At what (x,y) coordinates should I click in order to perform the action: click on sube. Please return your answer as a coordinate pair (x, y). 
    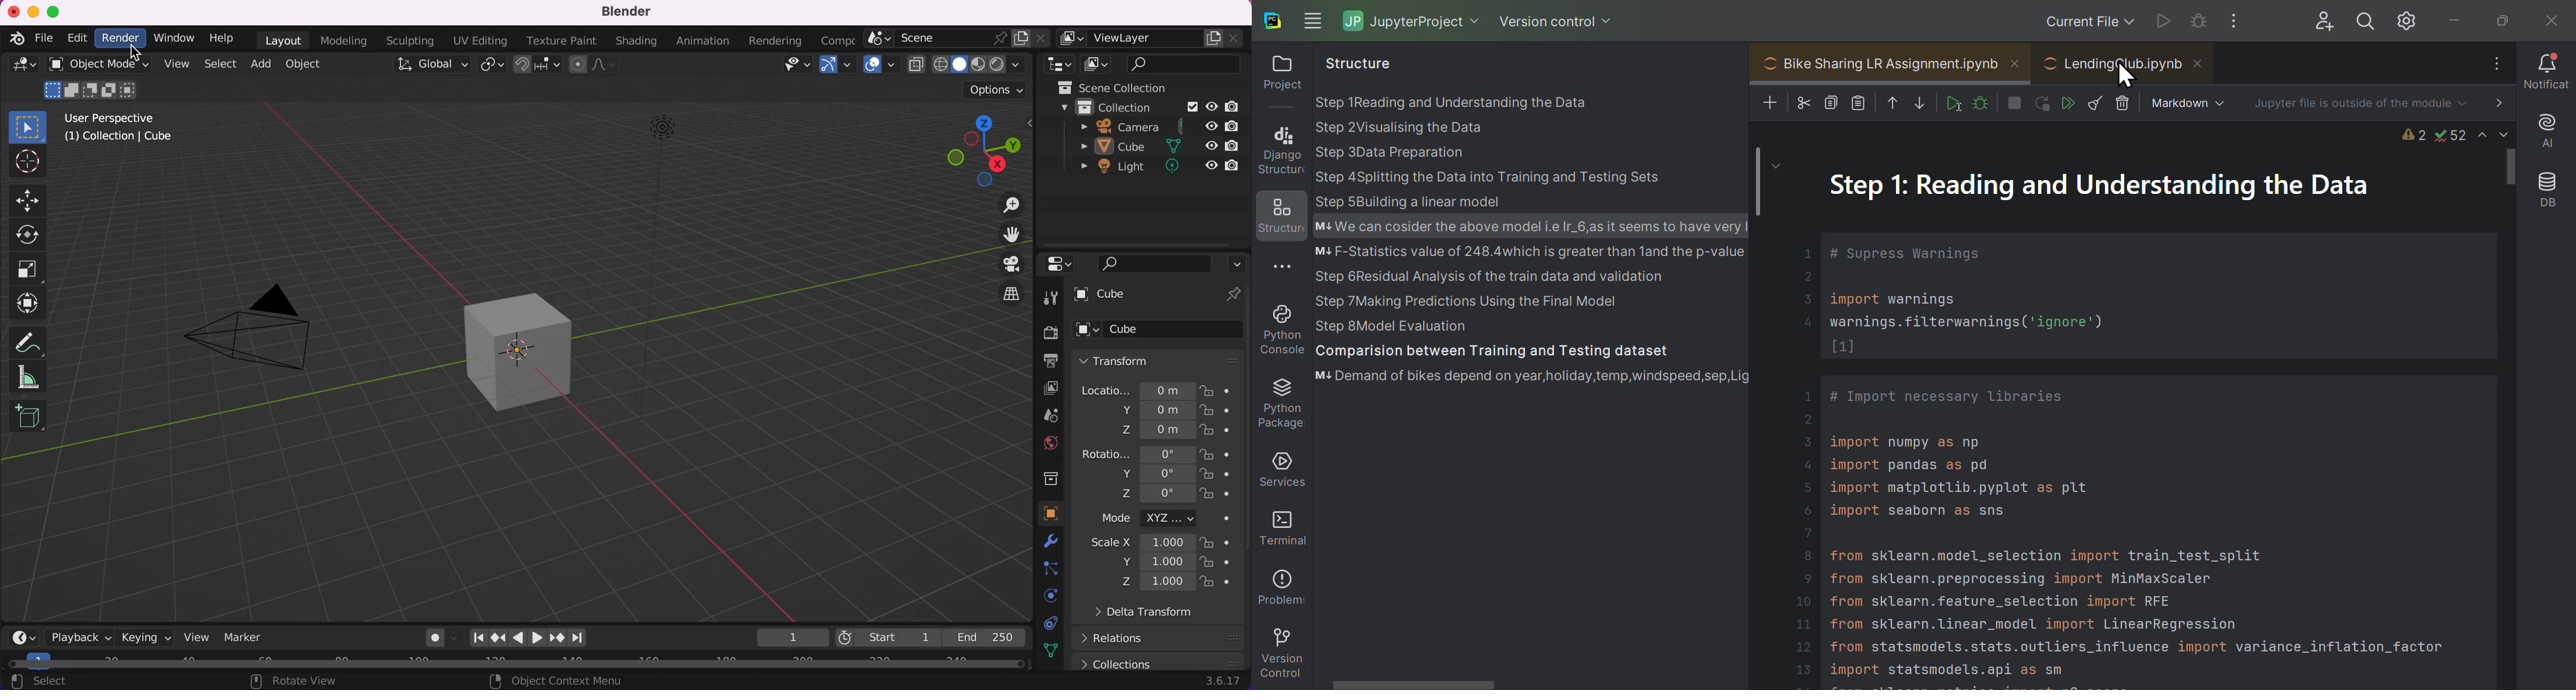
    Looking at the image, I should click on (1120, 147).